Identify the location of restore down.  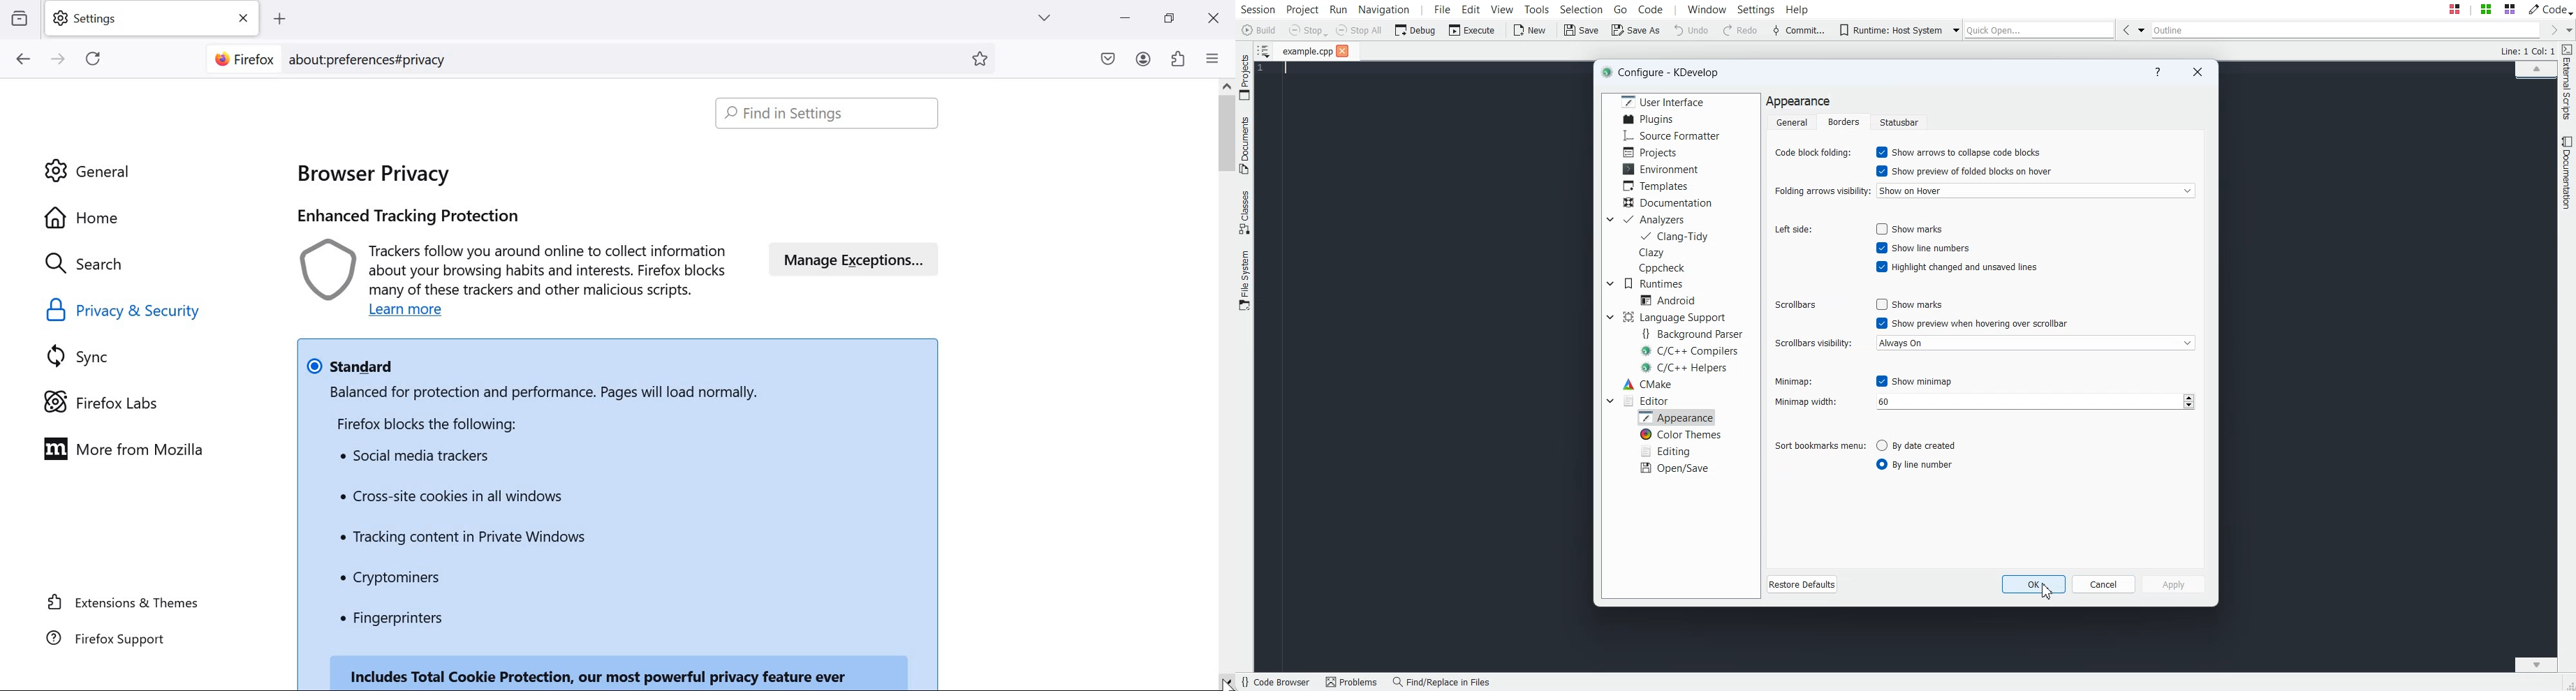
(1170, 17).